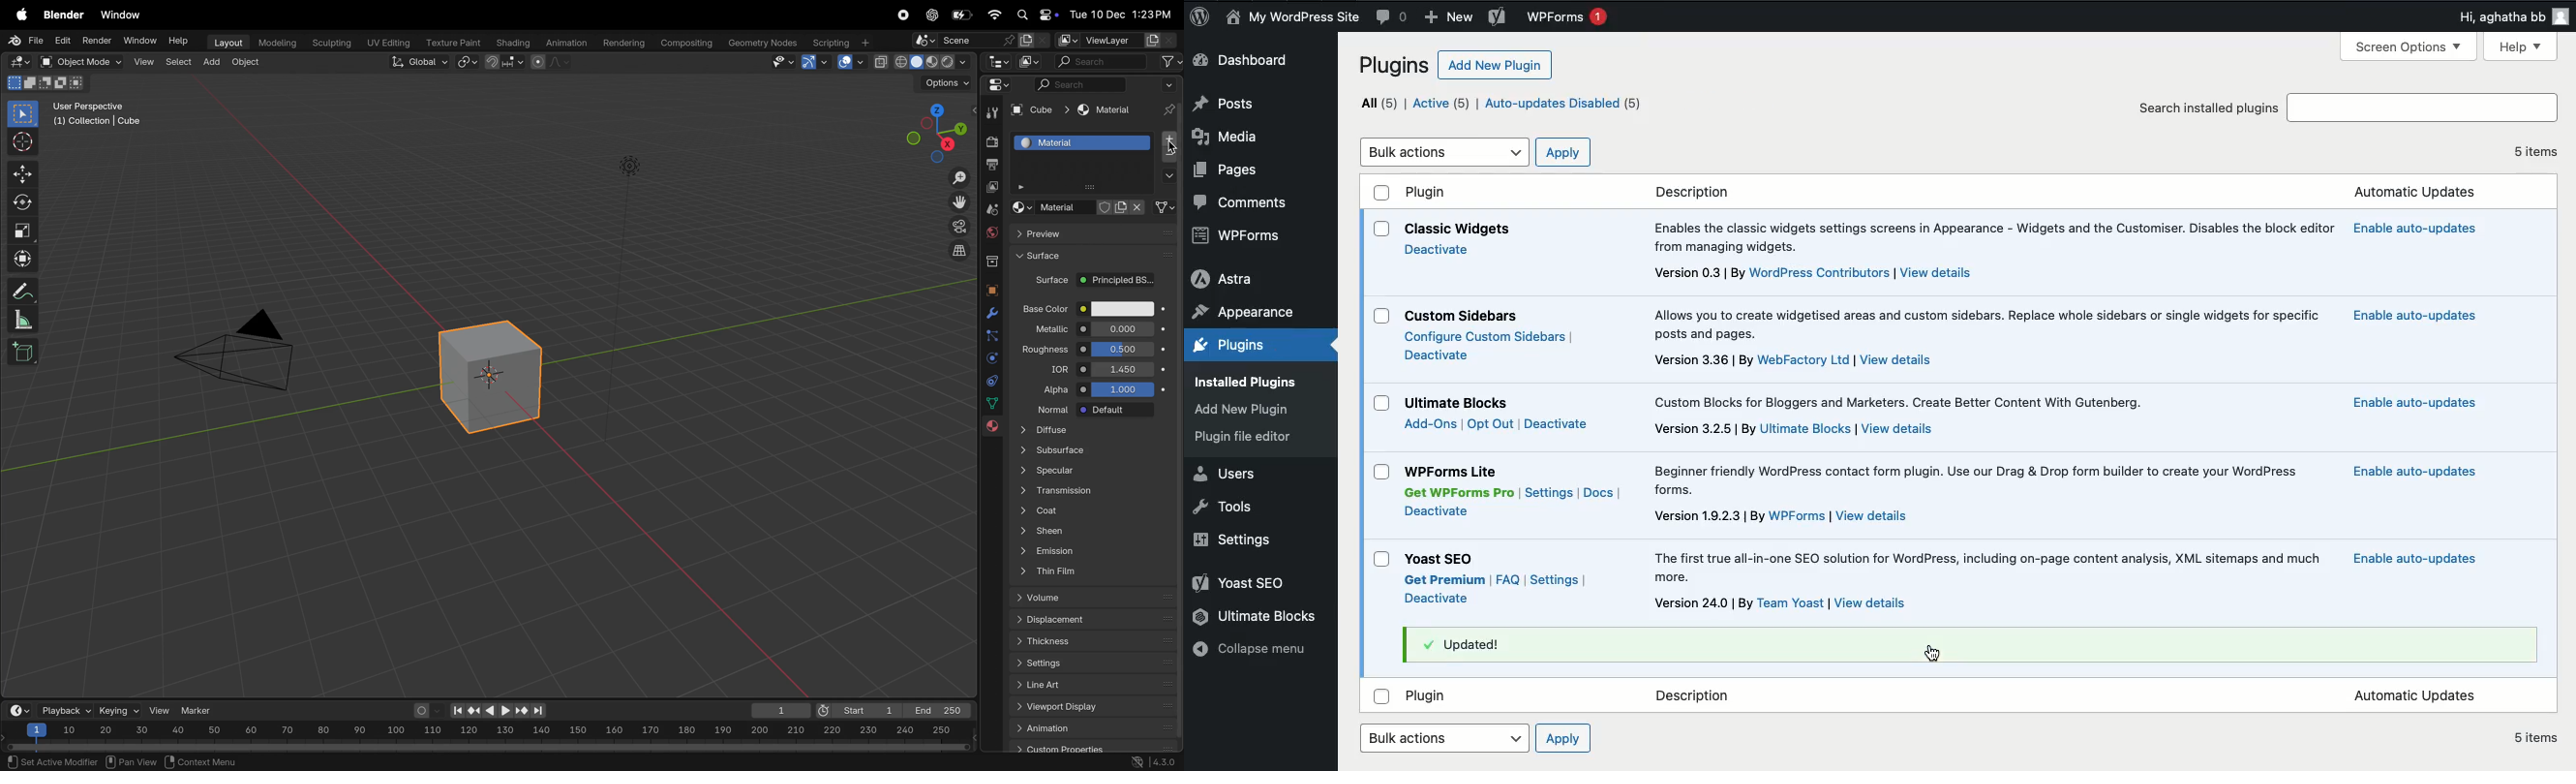 Image resolution: width=2576 pixels, height=784 pixels. Describe the element at coordinates (1981, 480) in the screenshot. I see `Description` at that location.